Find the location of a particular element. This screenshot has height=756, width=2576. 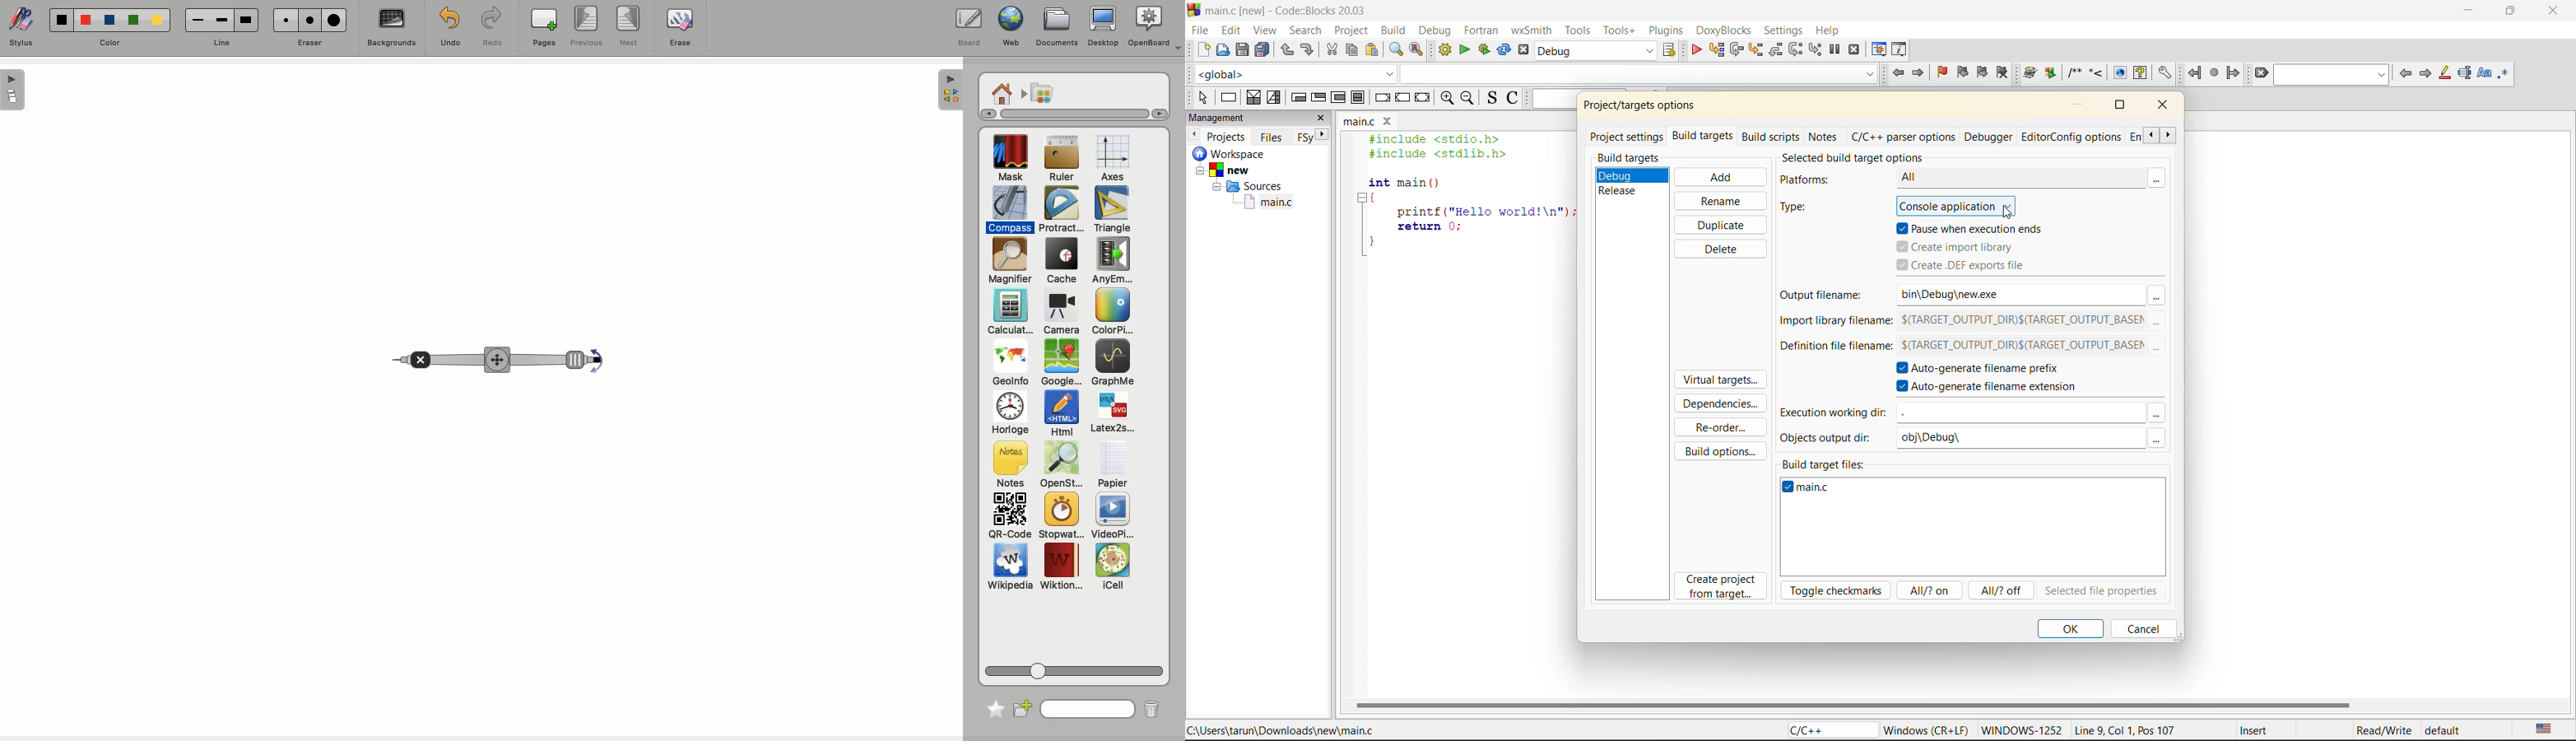

Protractor is located at coordinates (1063, 210).